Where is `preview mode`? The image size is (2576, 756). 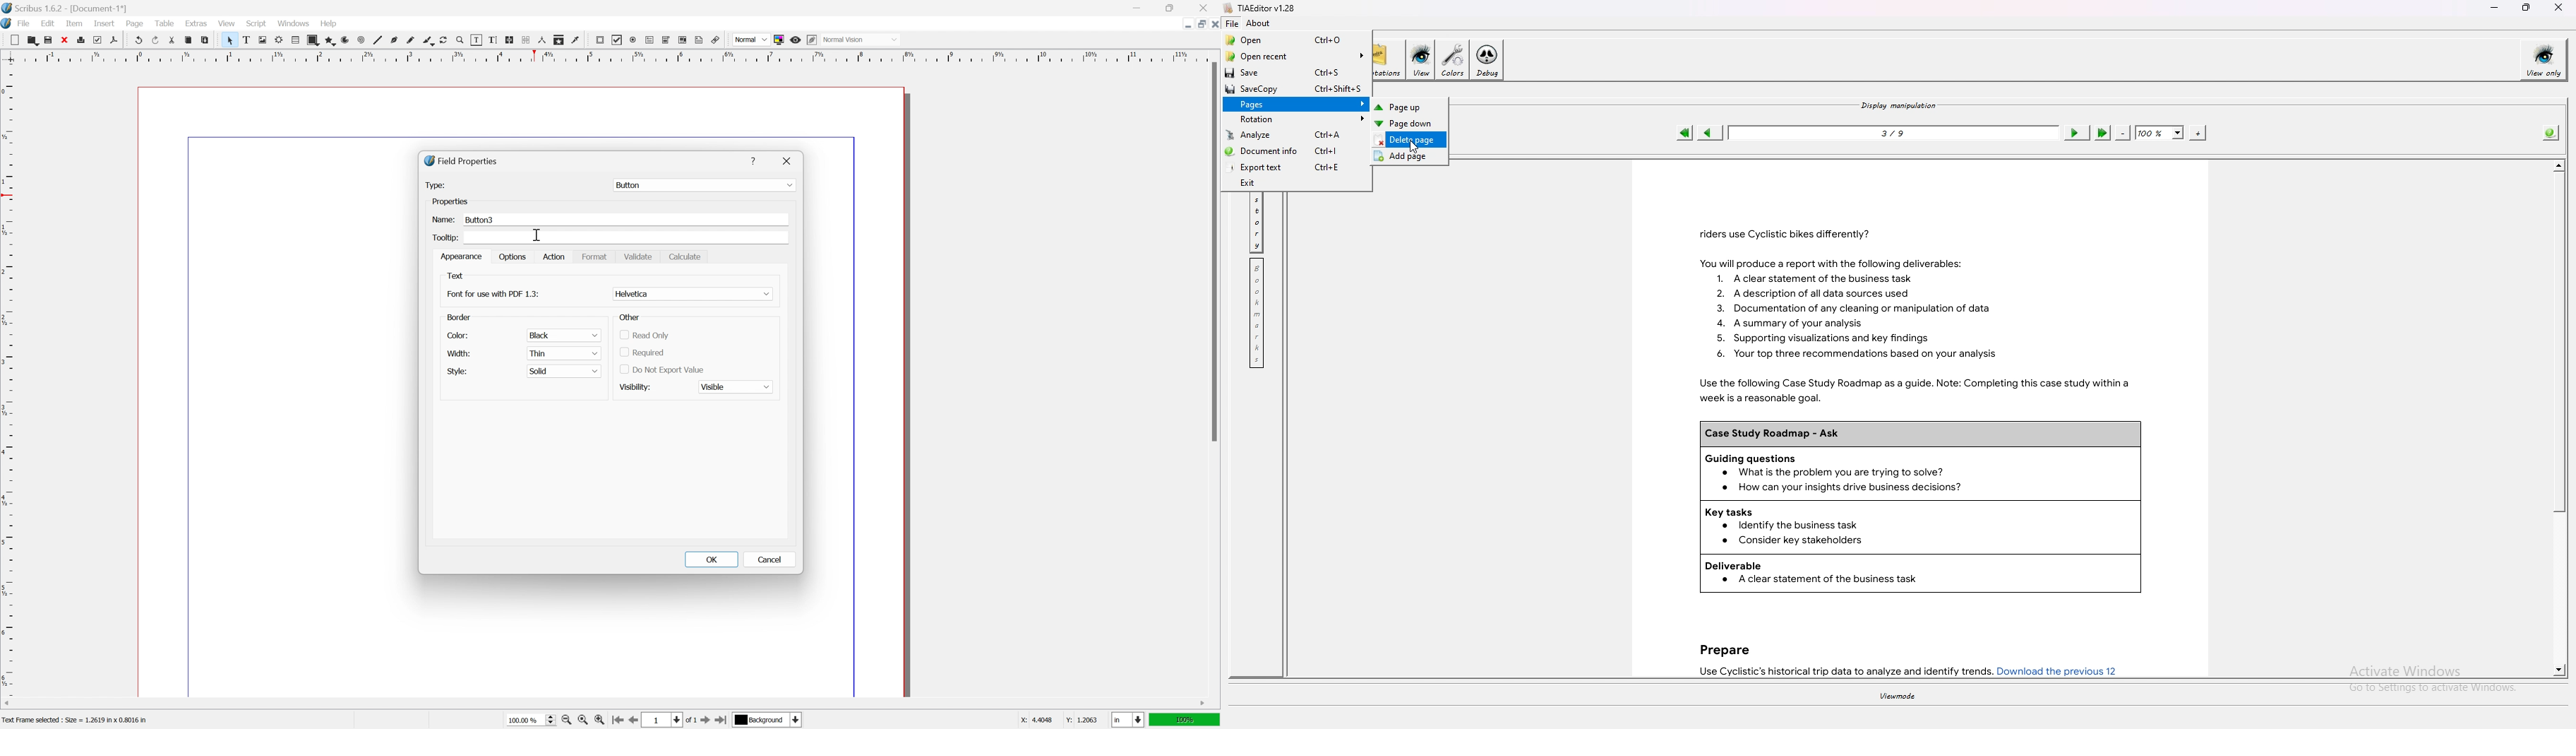 preview mode is located at coordinates (795, 40).